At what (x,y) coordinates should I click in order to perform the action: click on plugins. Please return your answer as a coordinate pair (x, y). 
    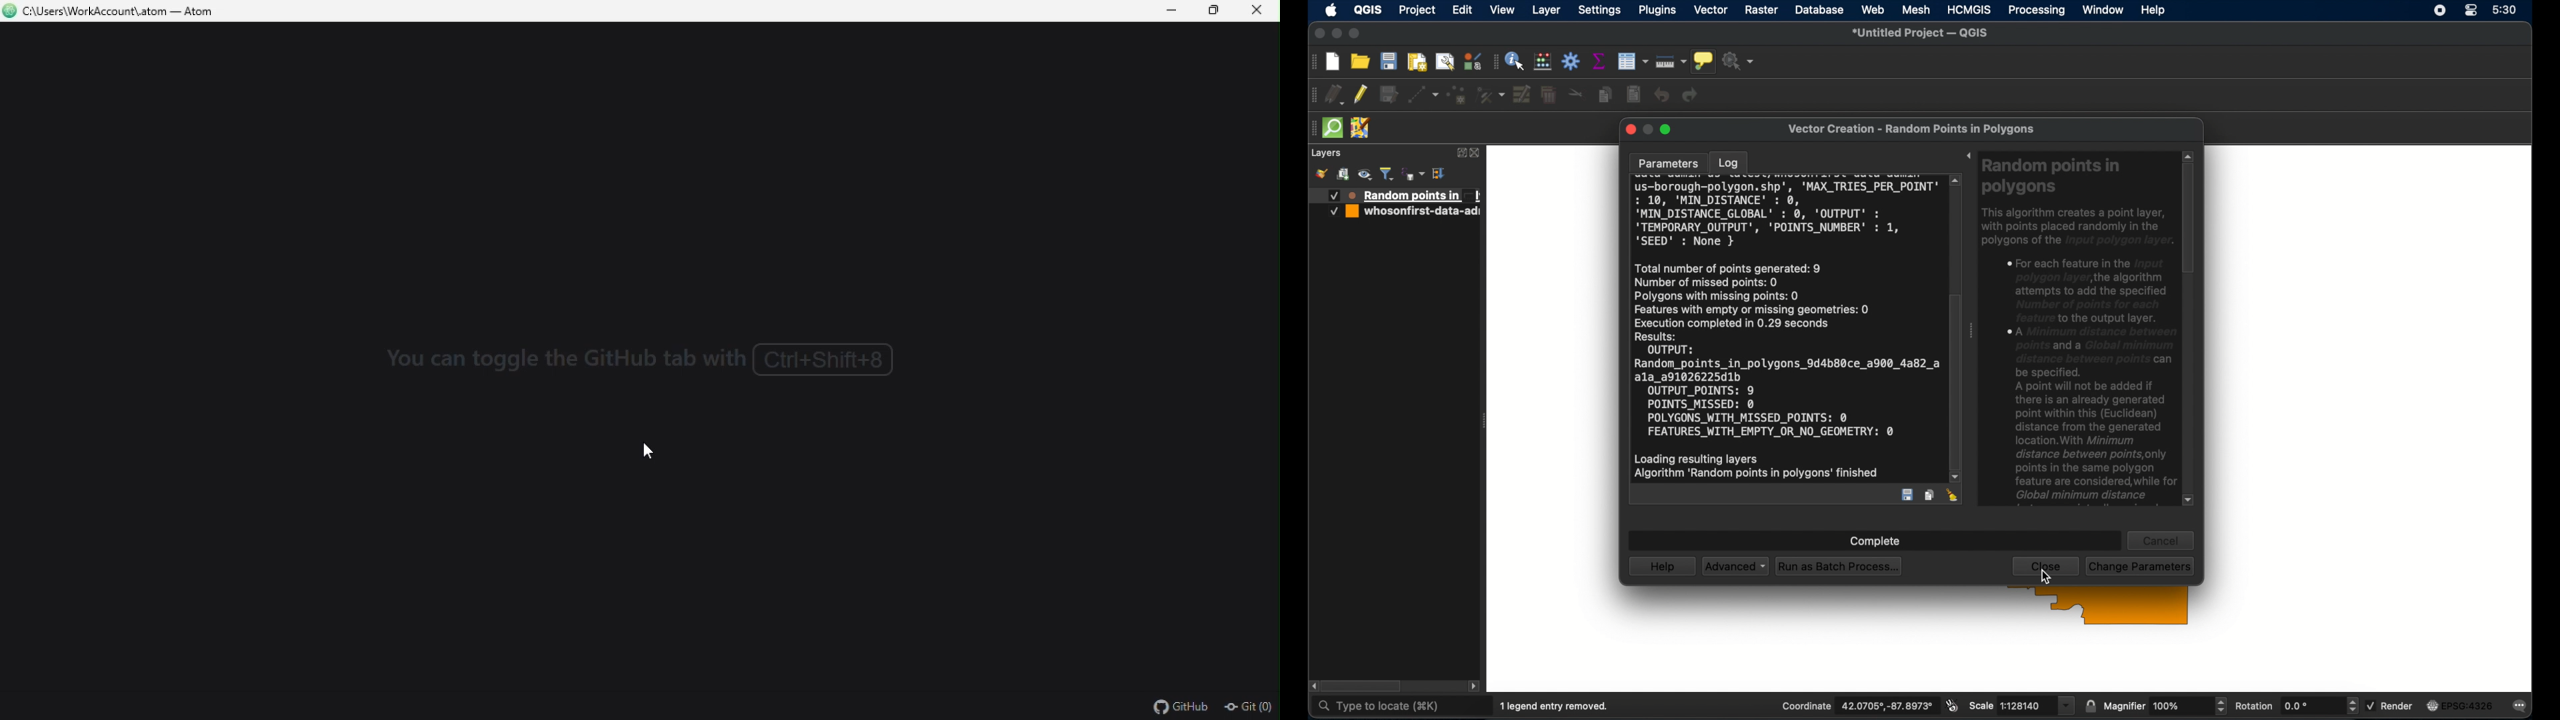
    Looking at the image, I should click on (1657, 11).